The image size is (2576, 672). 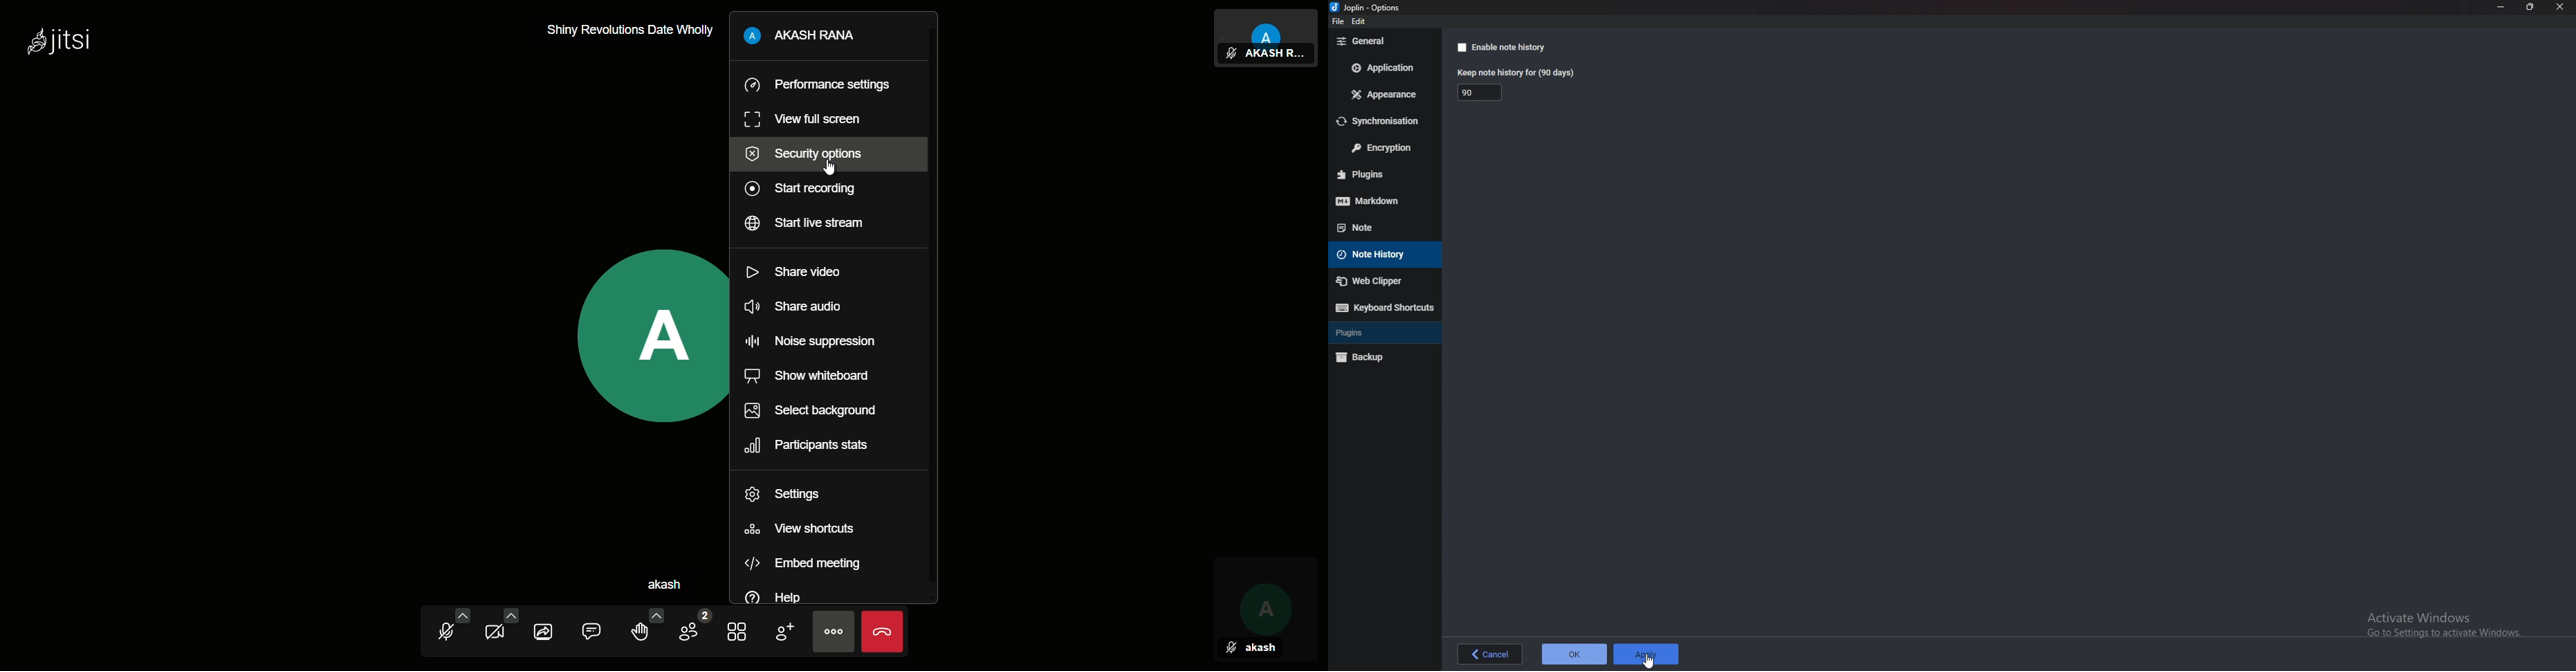 I want to click on select background, so click(x=808, y=411).